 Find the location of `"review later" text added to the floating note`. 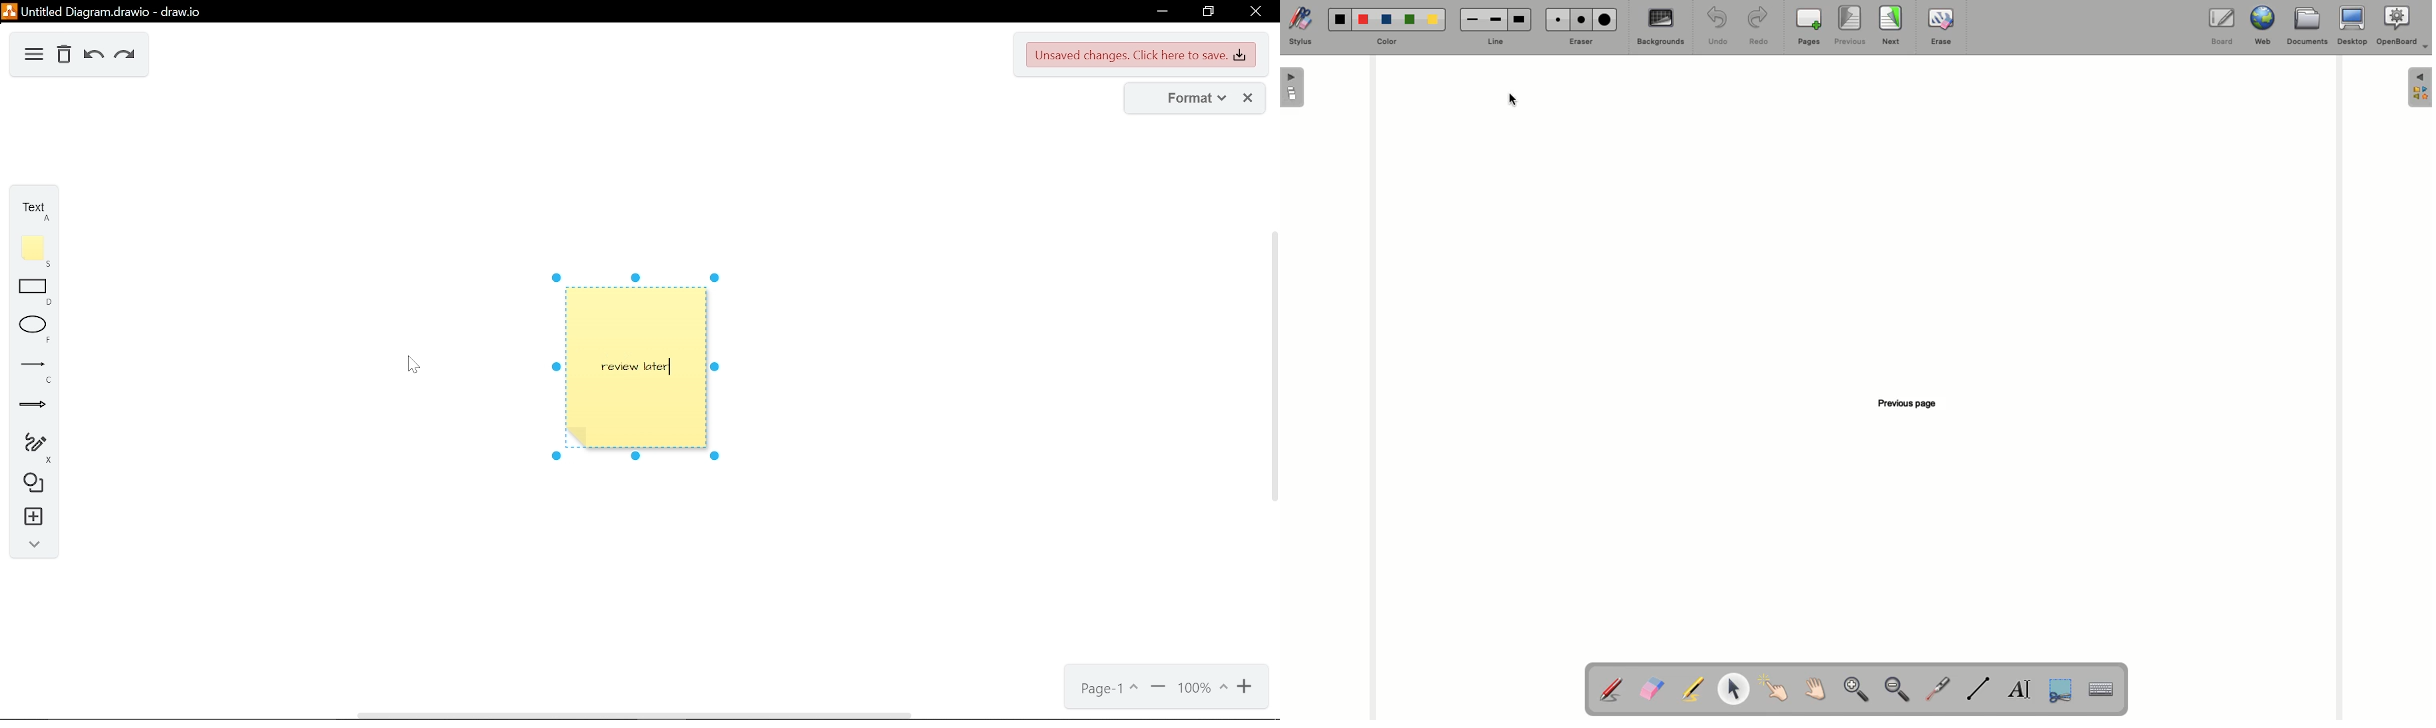

"review later" text added to the floating note is located at coordinates (642, 365).